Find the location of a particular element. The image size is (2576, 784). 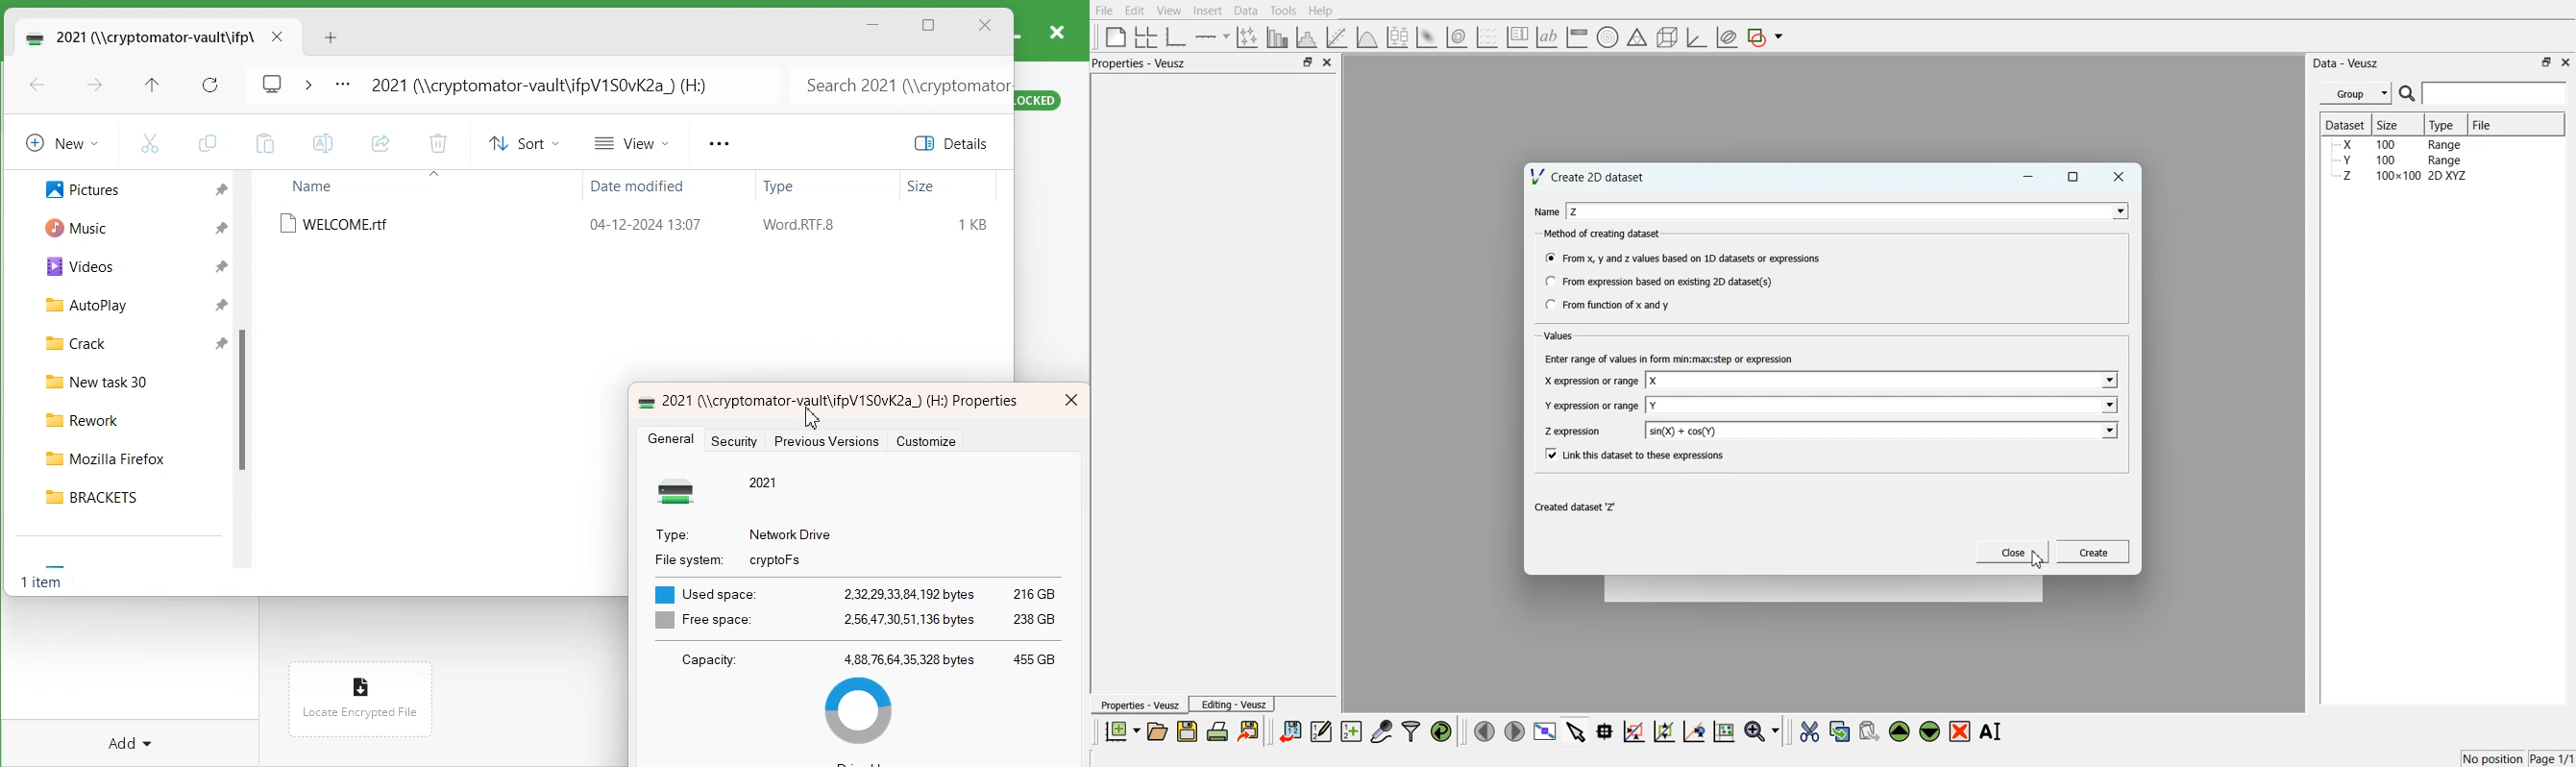

Base Graph is located at coordinates (1176, 37).